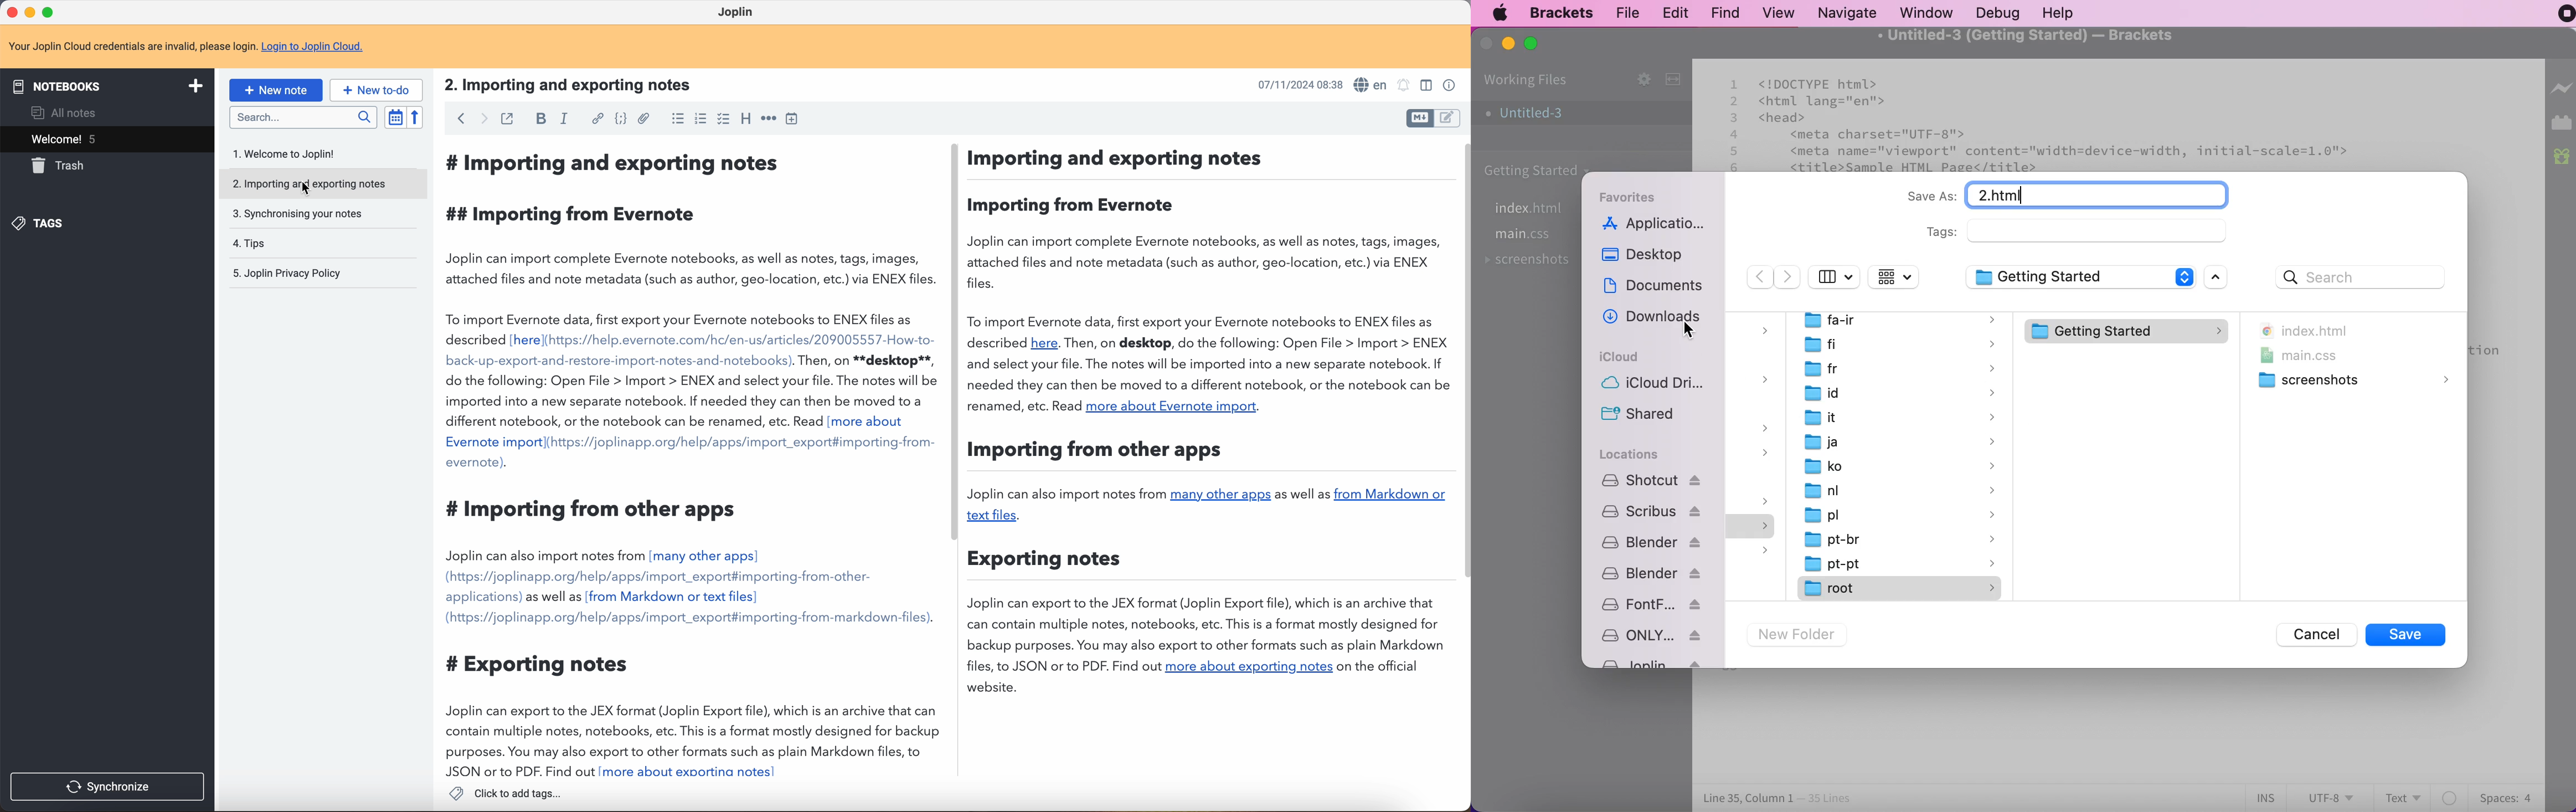 The image size is (2576, 812). Describe the element at coordinates (1295, 84) in the screenshot. I see `21/12/2024 21:23` at that location.